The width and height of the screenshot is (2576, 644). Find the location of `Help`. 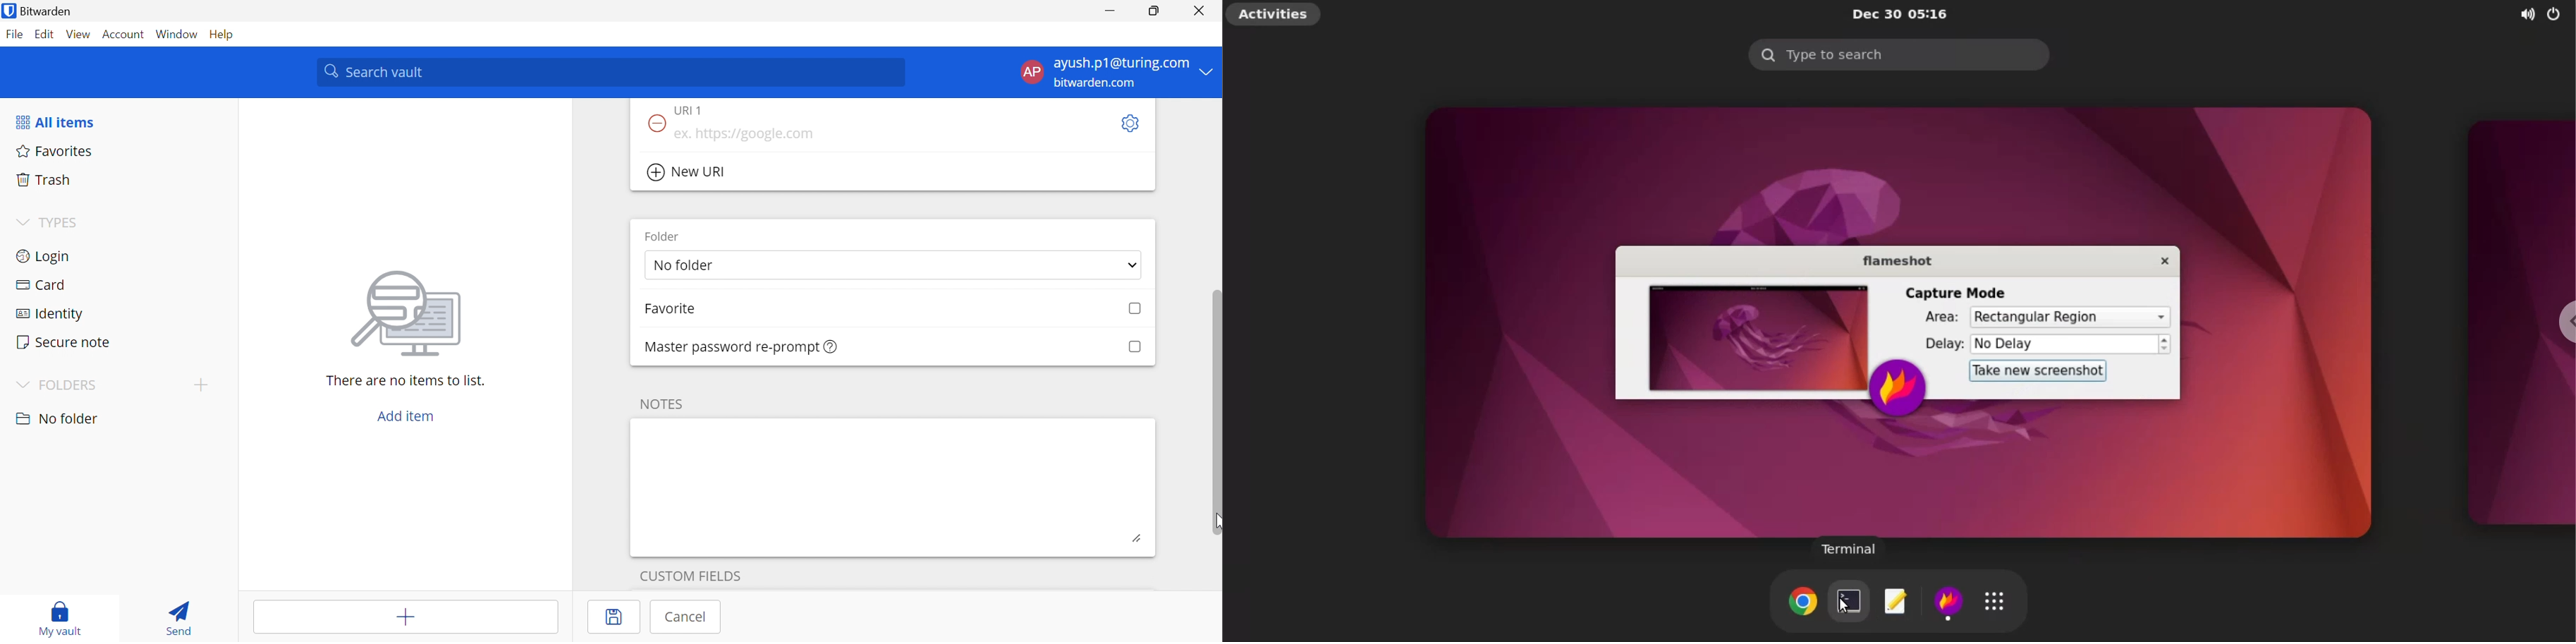

Help is located at coordinates (225, 34).